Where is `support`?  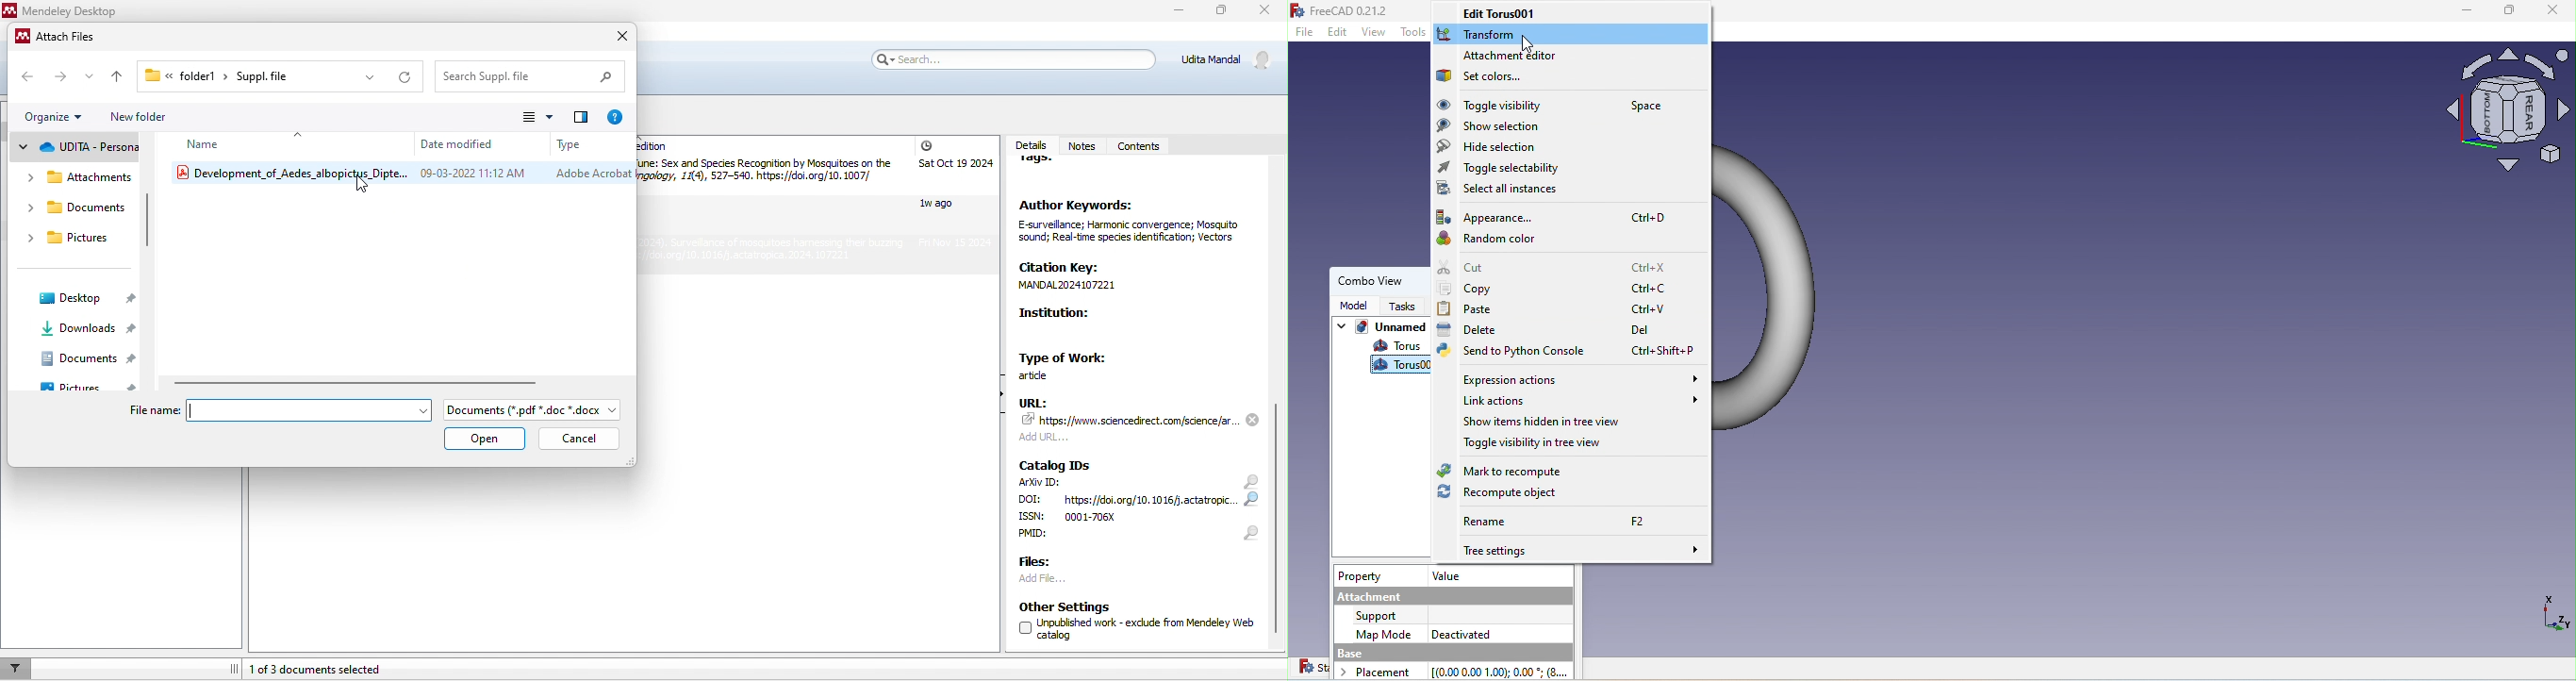
support is located at coordinates (1380, 615).